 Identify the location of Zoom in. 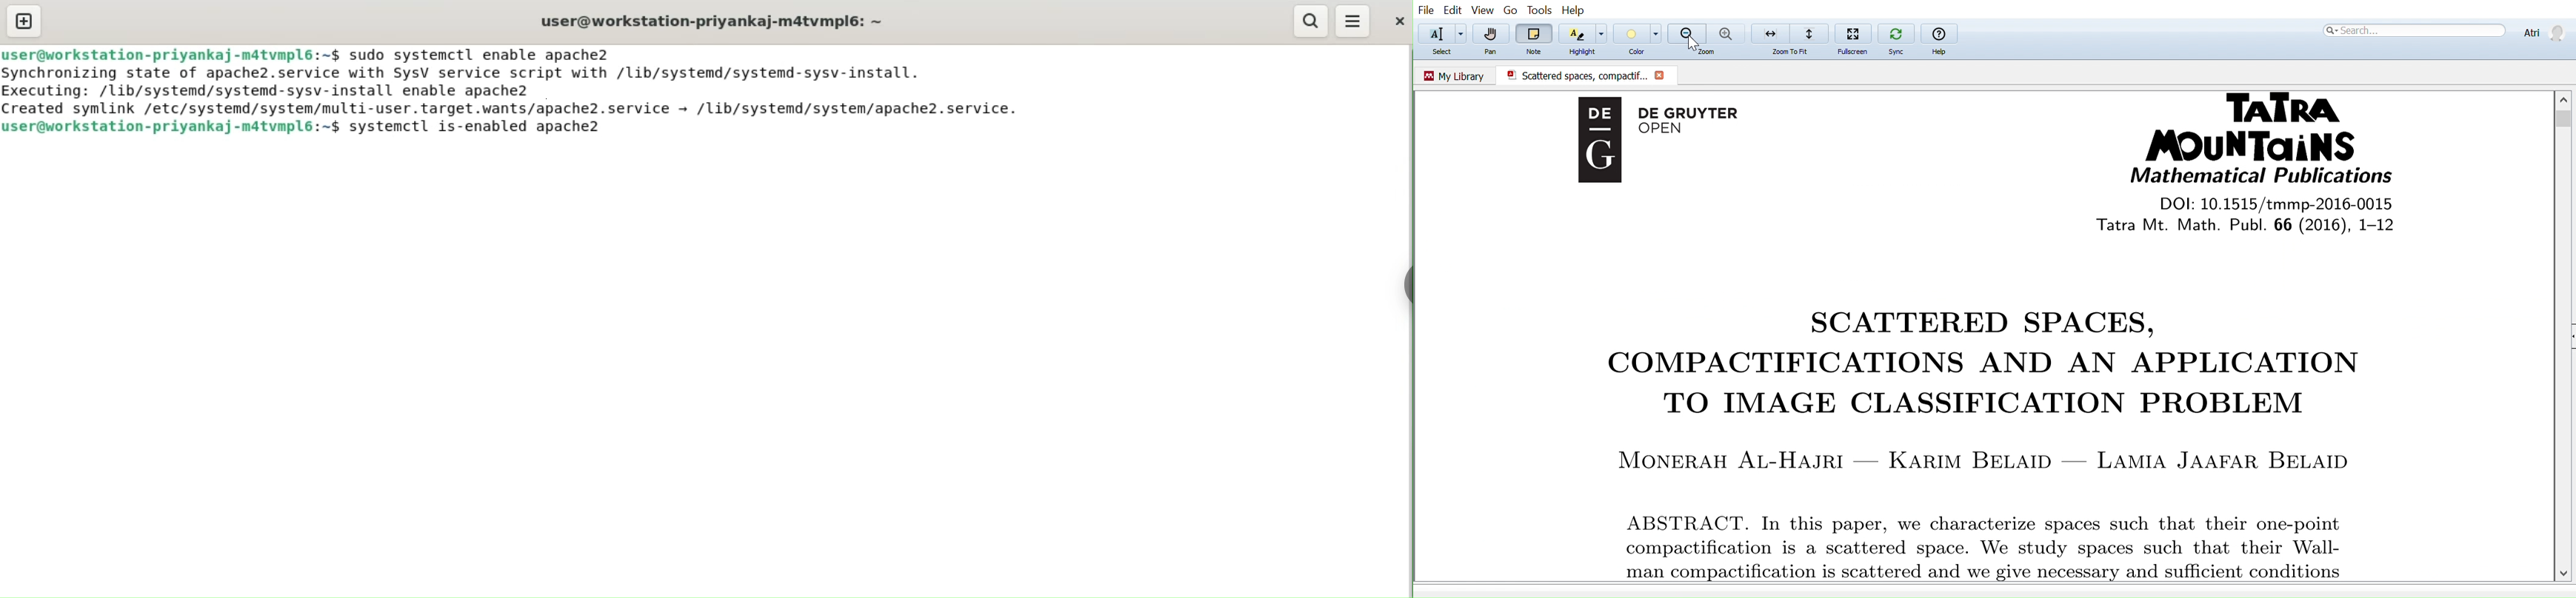
(1727, 33).